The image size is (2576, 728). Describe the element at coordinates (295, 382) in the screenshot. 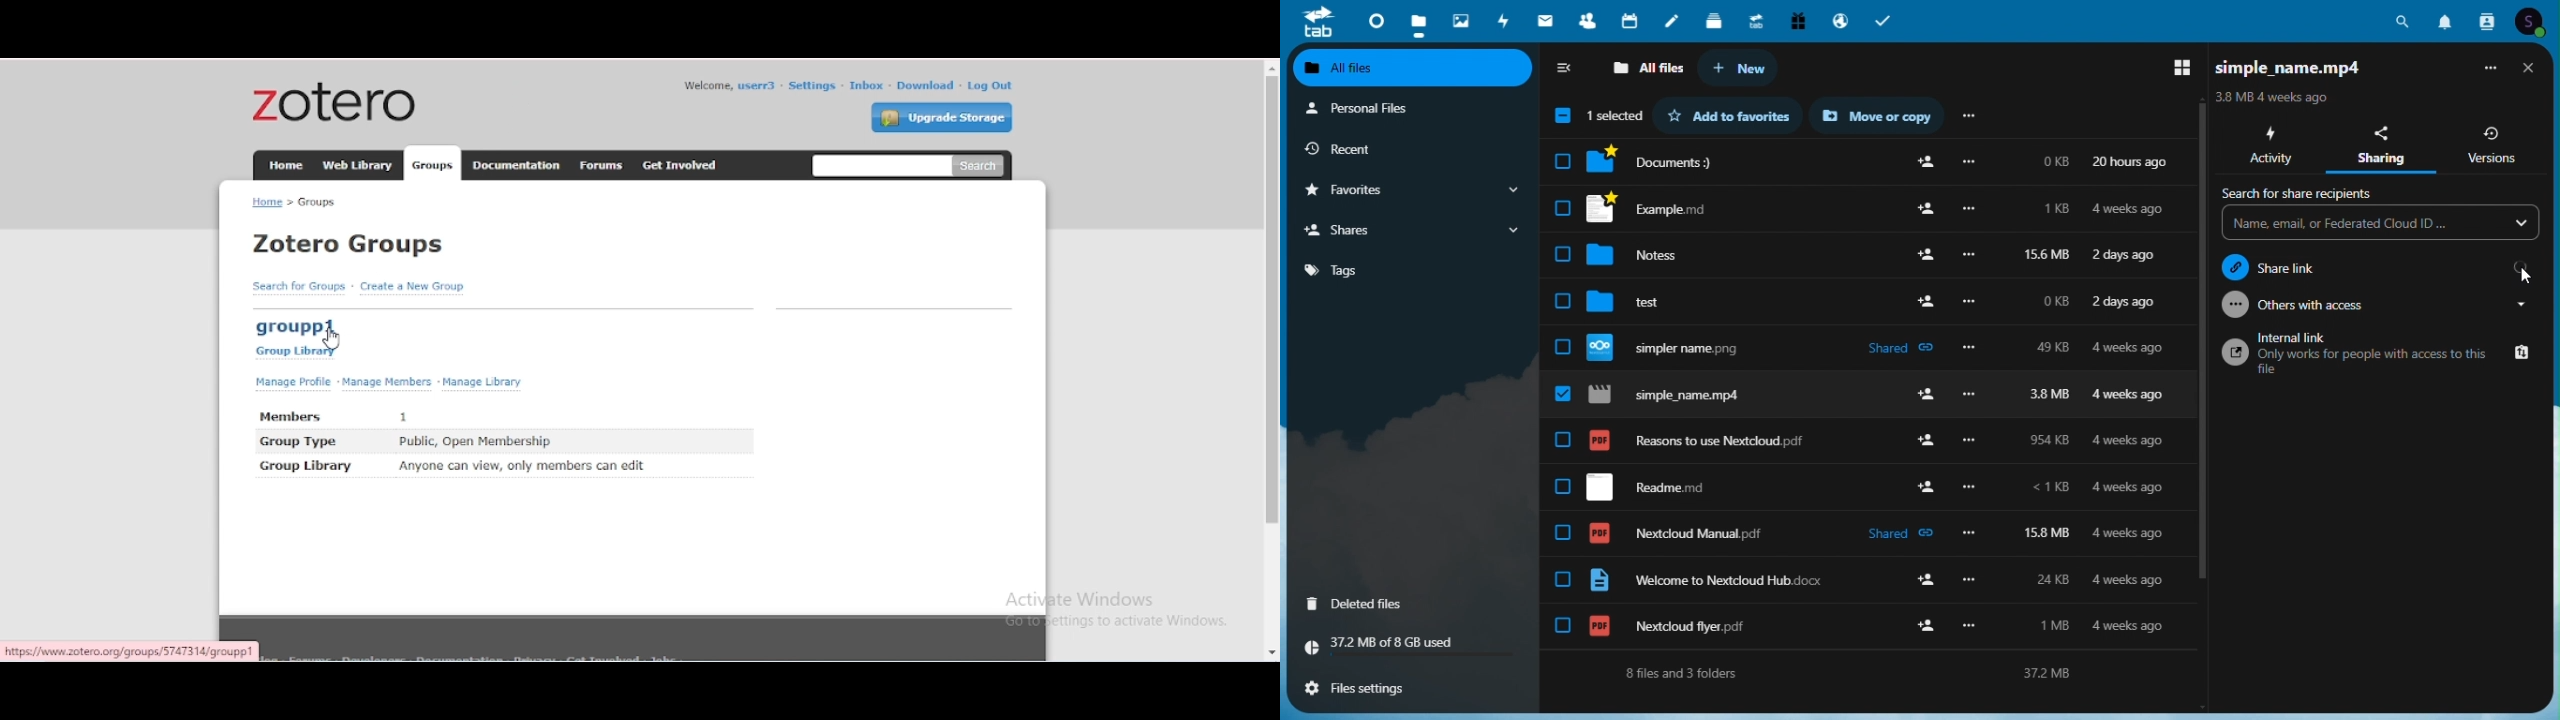

I see `manage profile` at that location.